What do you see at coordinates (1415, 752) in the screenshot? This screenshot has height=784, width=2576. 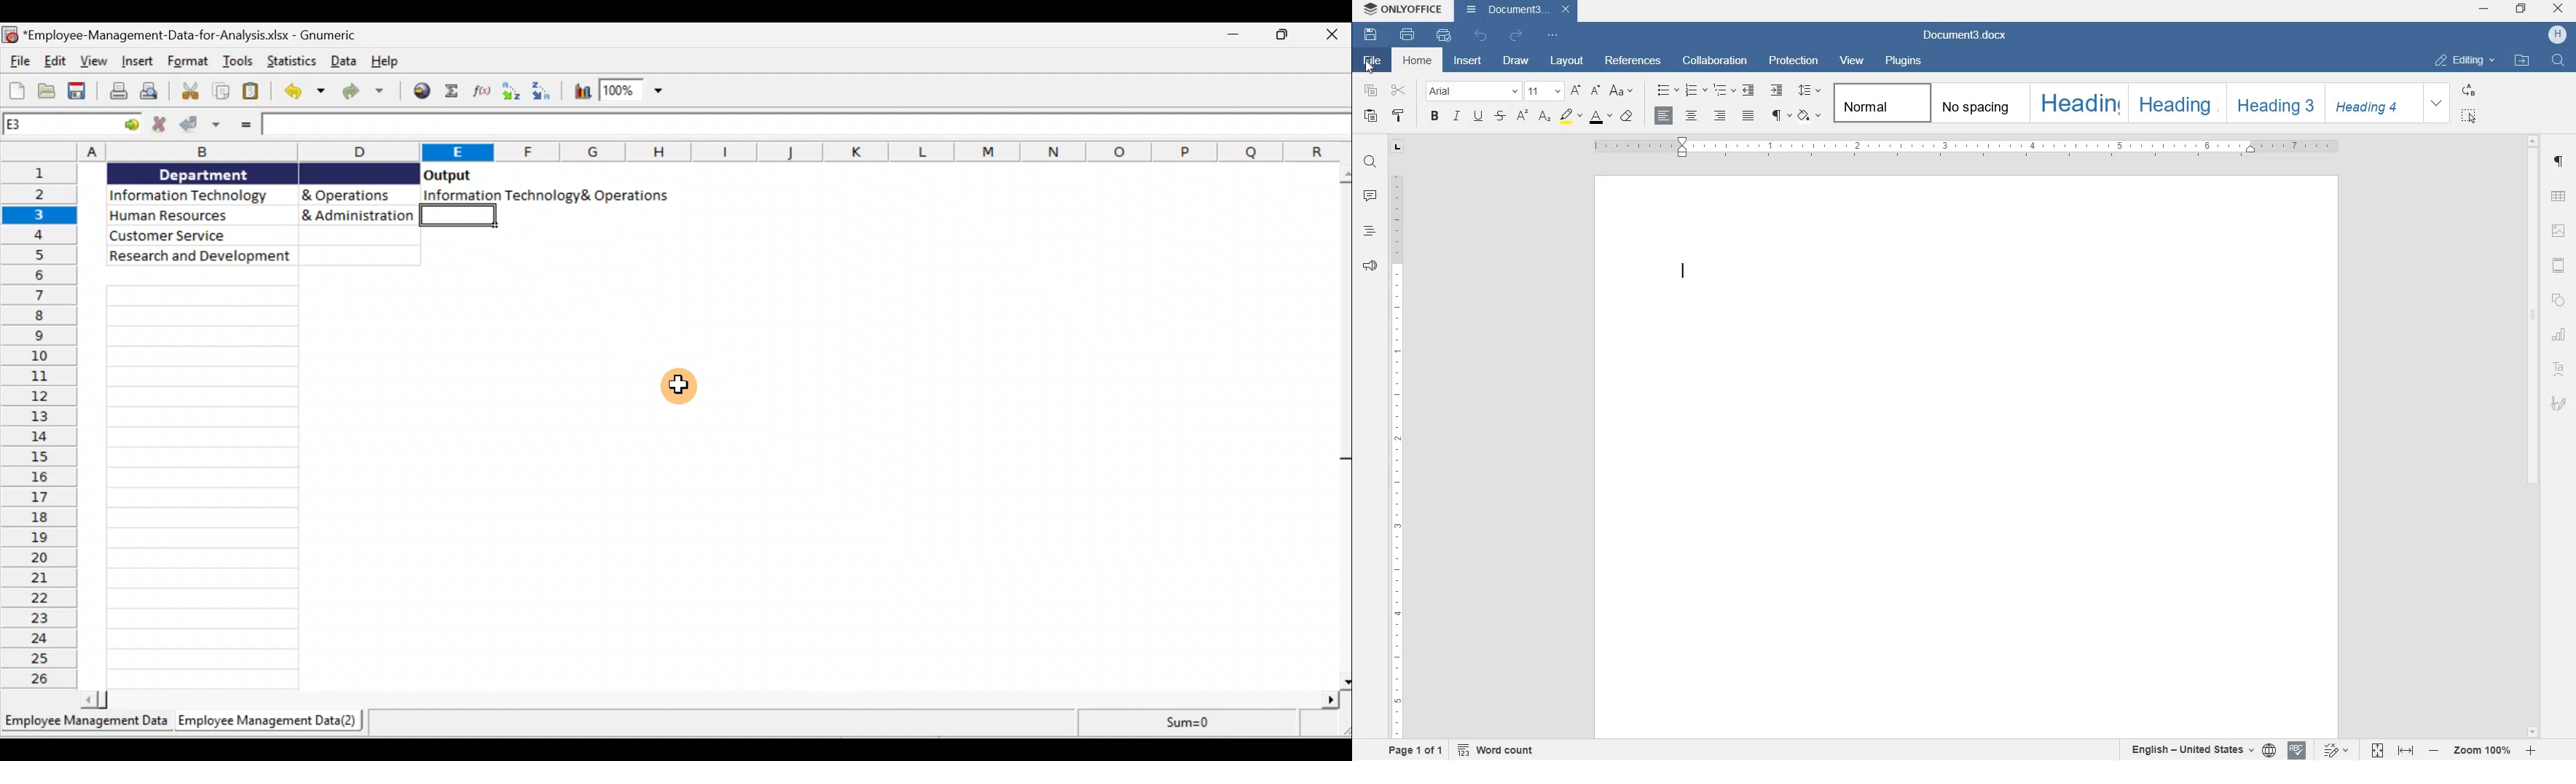 I see `page 1 of 1` at bounding box center [1415, 752].